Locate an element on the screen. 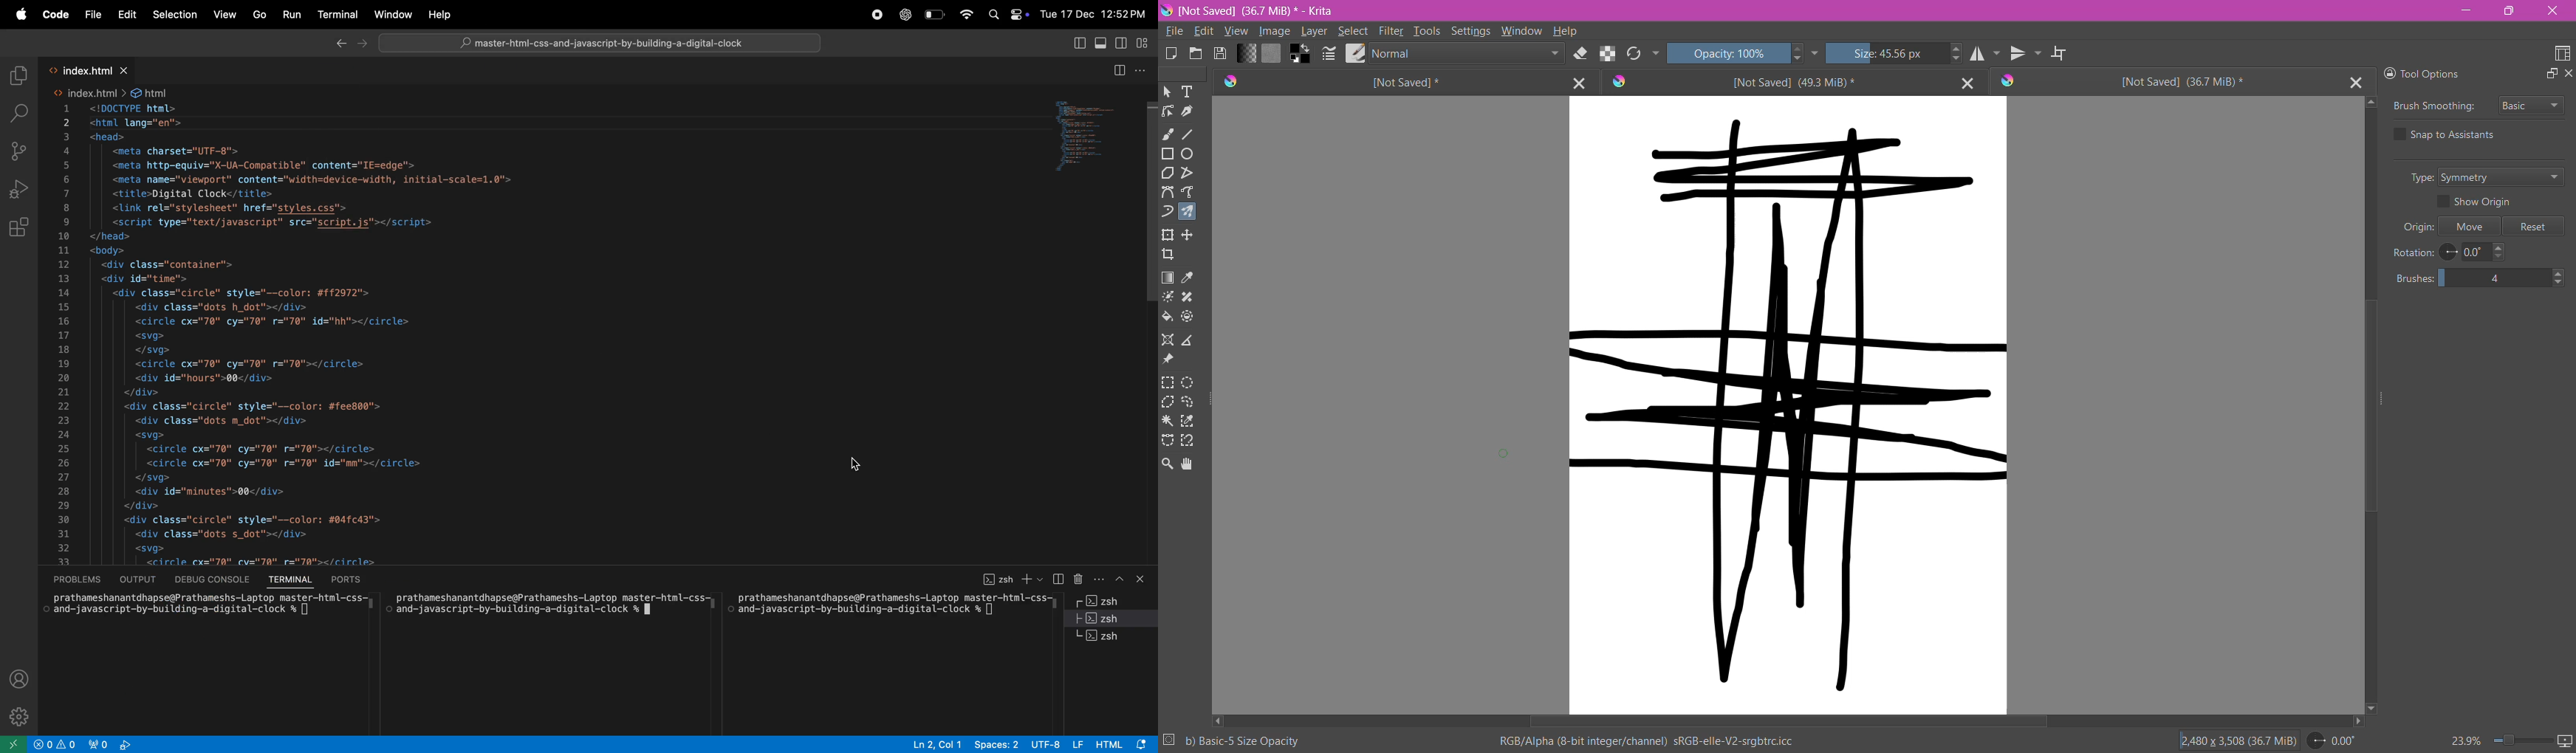  wifi is located at coordinates (968, 16).